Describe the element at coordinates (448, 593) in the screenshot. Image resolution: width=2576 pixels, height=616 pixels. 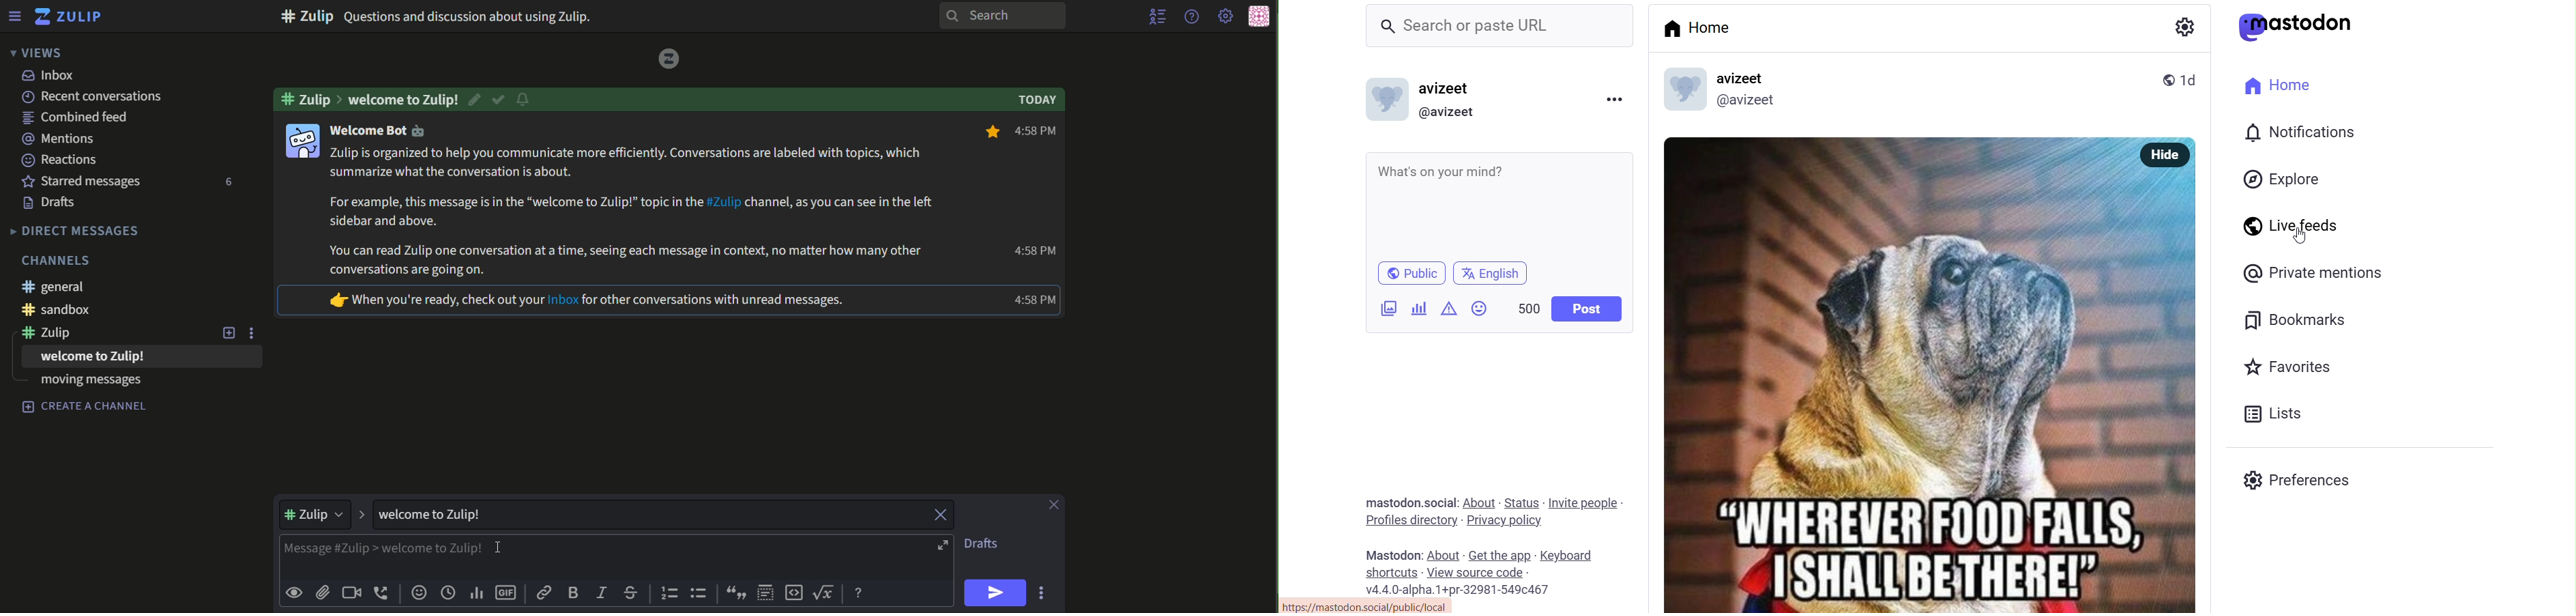
I see `add global time` at that location.